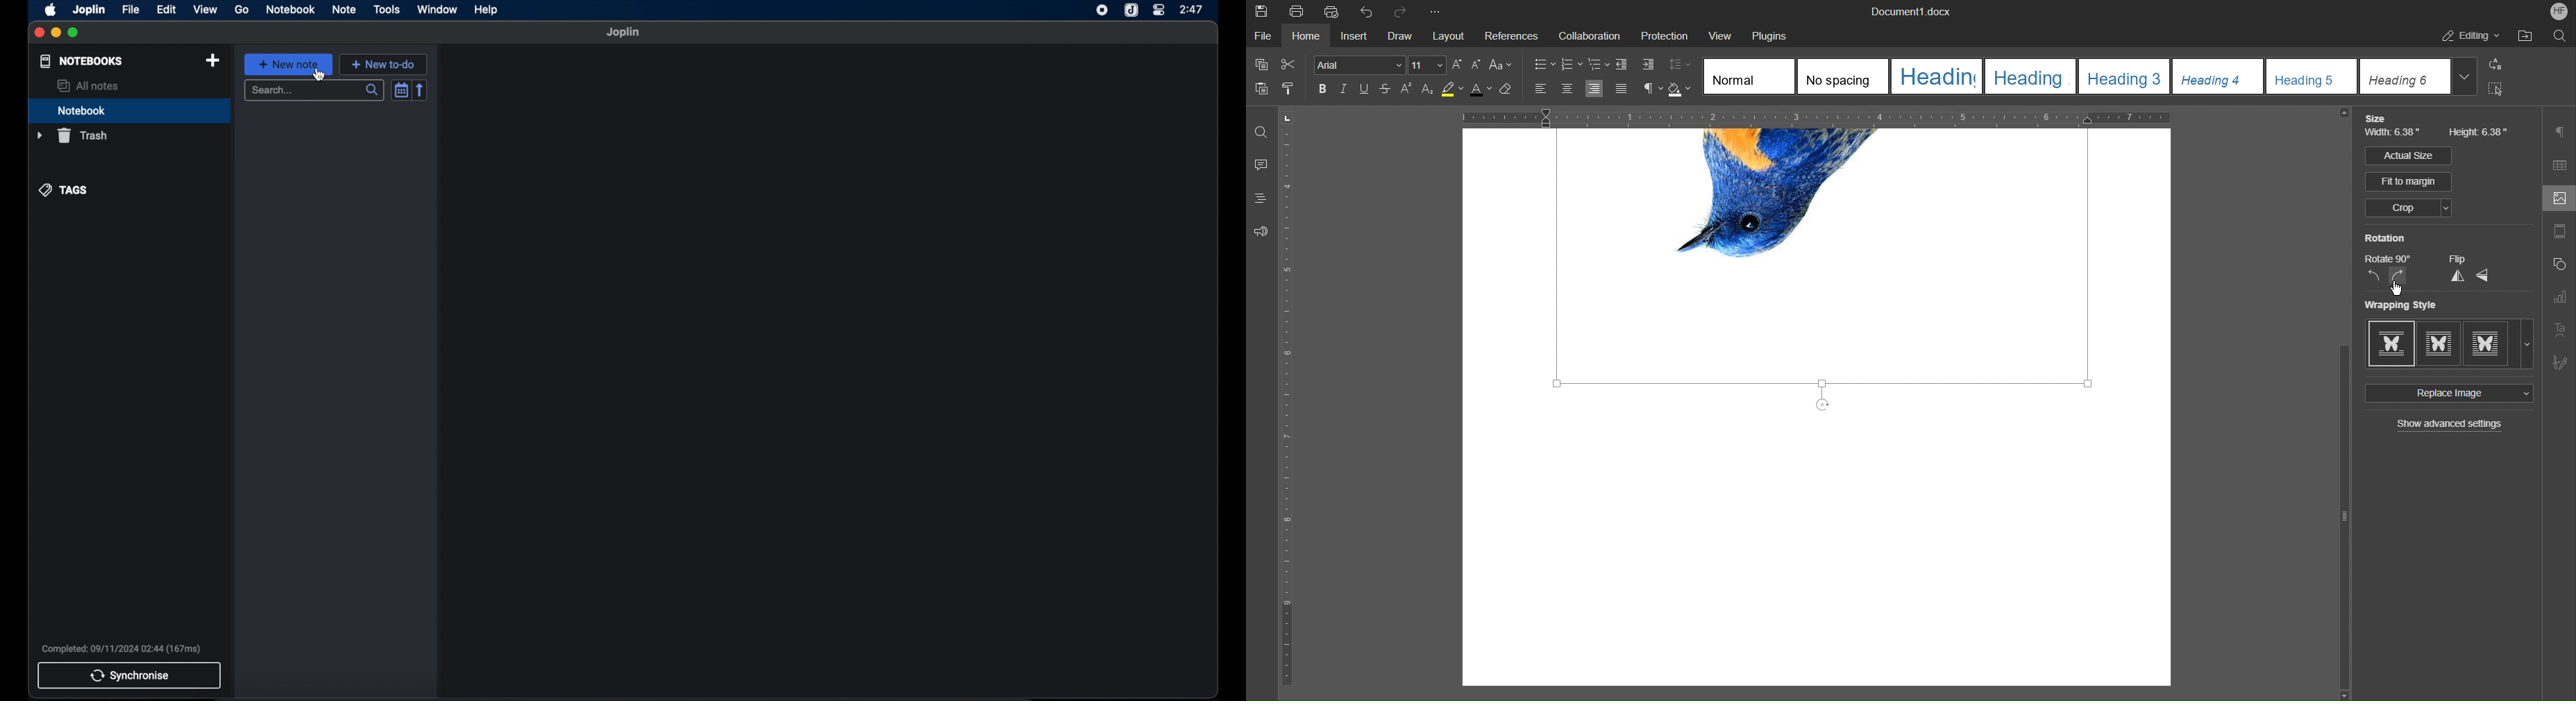 This screenshot has width=2576, height=728. Describe the element at coordinates (2393, 131) in the screenshot. I see `Width` at that location.